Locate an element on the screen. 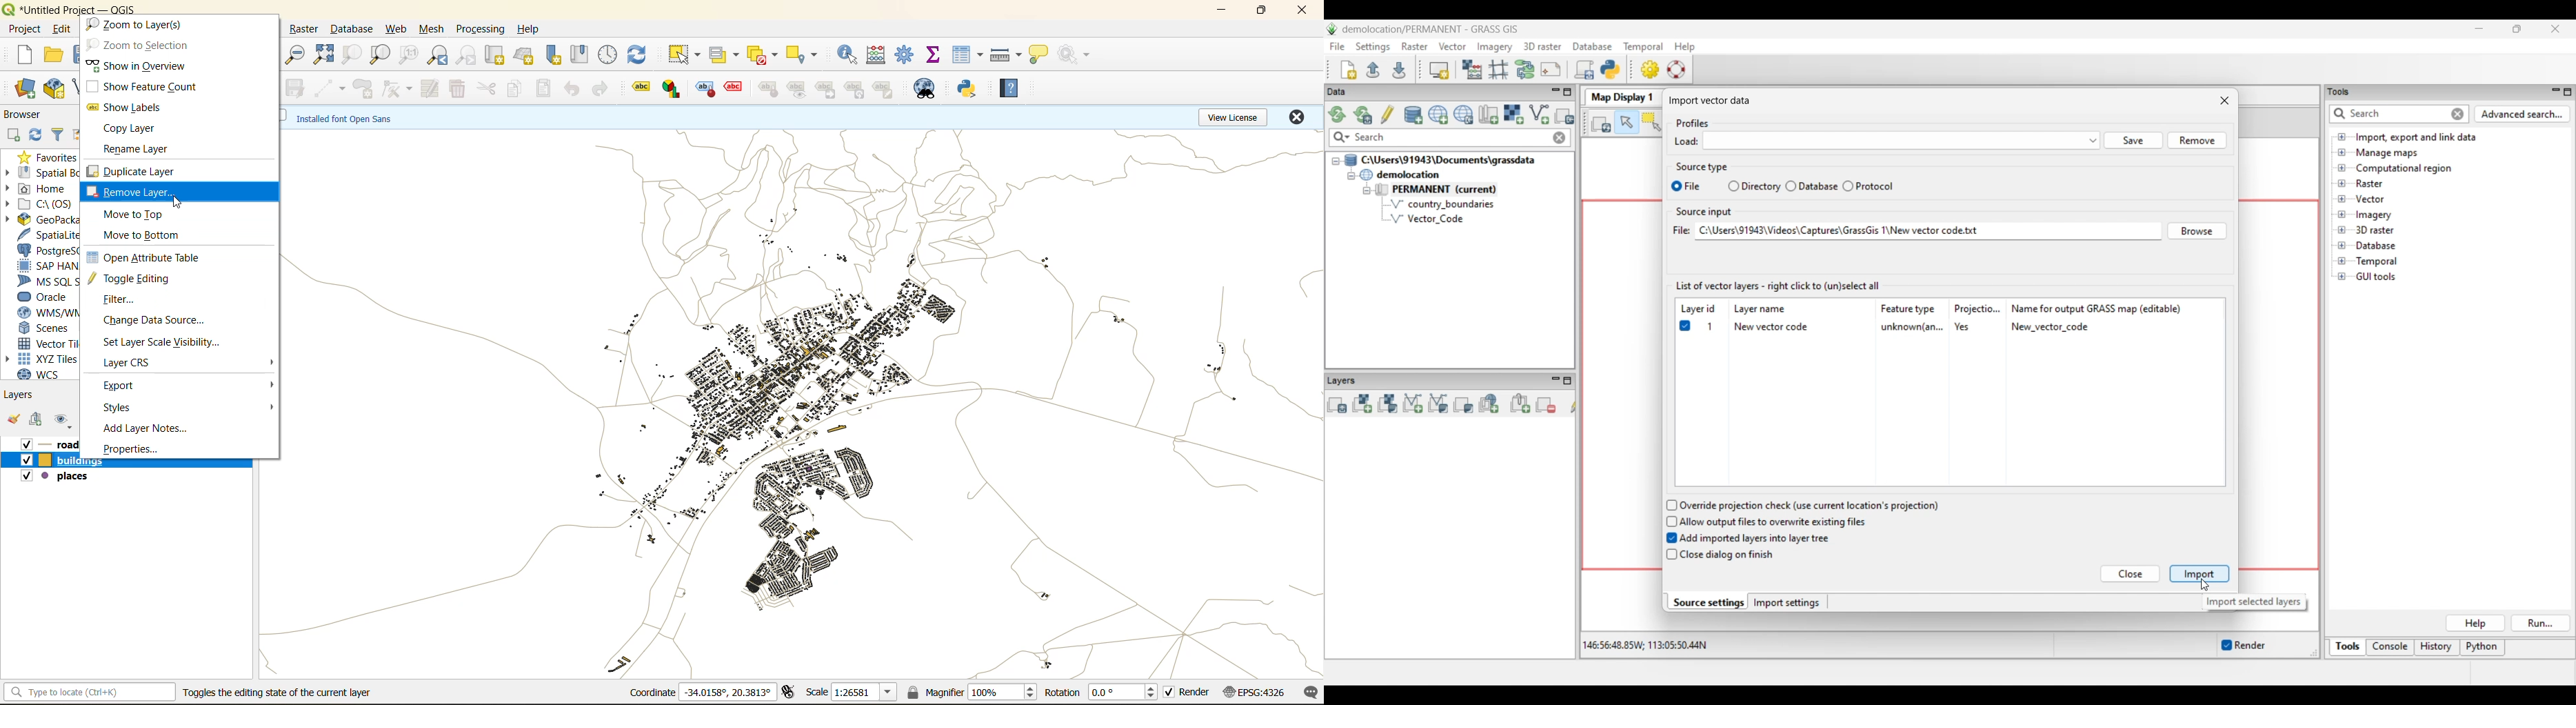 This screenshot has height=728, width=2576. styles is located at coordinates (122, 408).